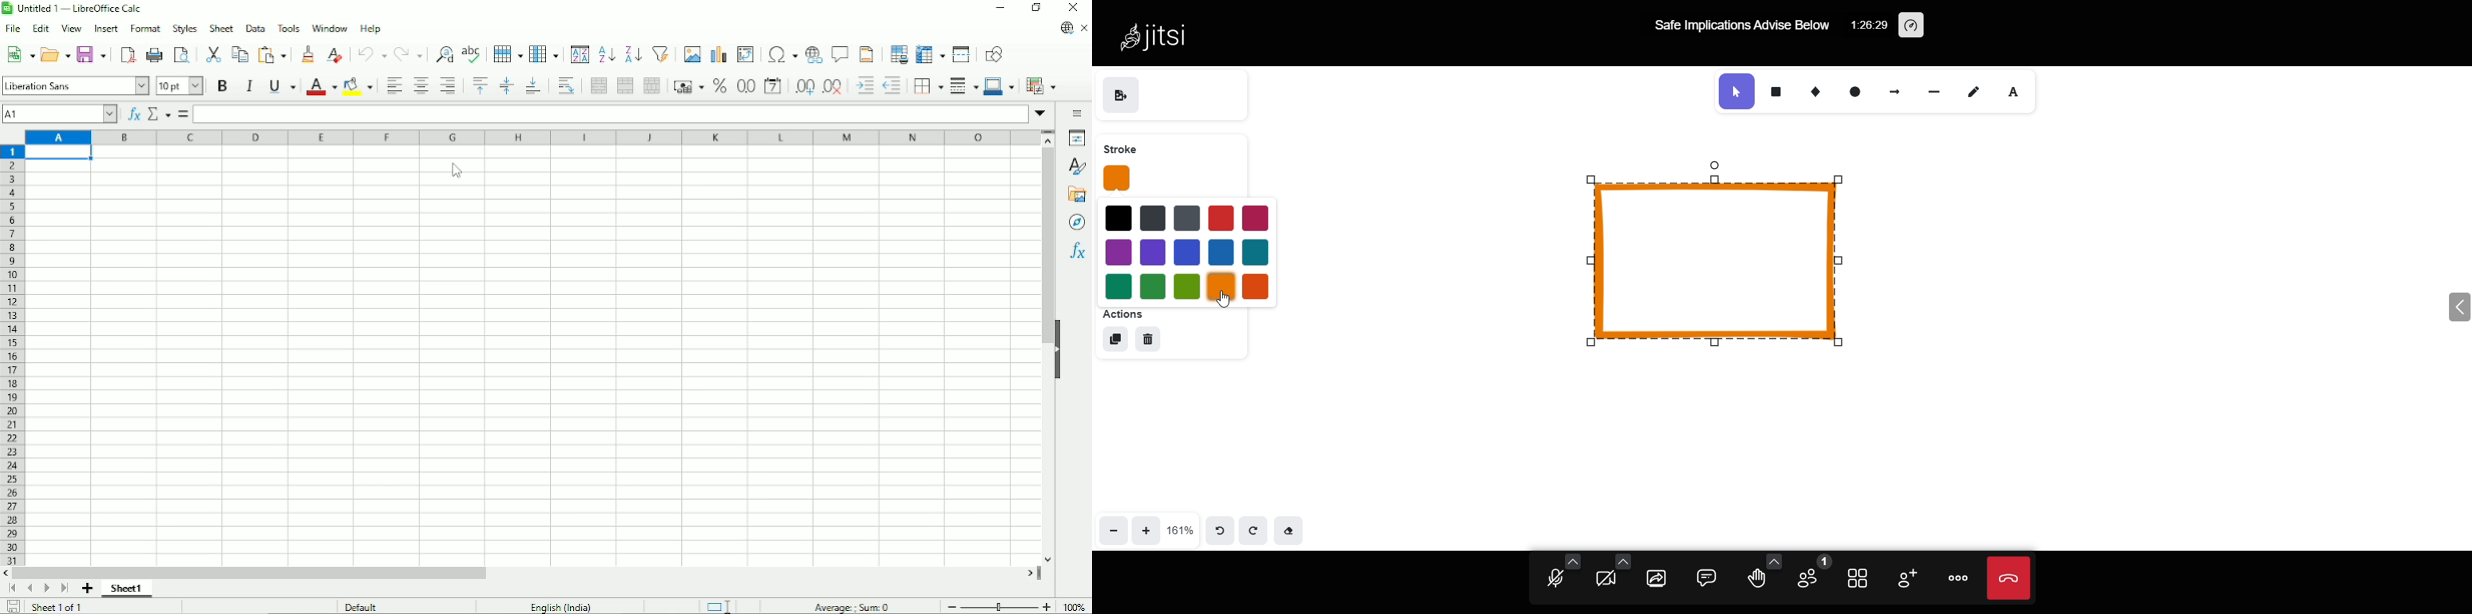  Describe the element at coordinates (480, 86) in the screenshot. I see `Align top` at that location.